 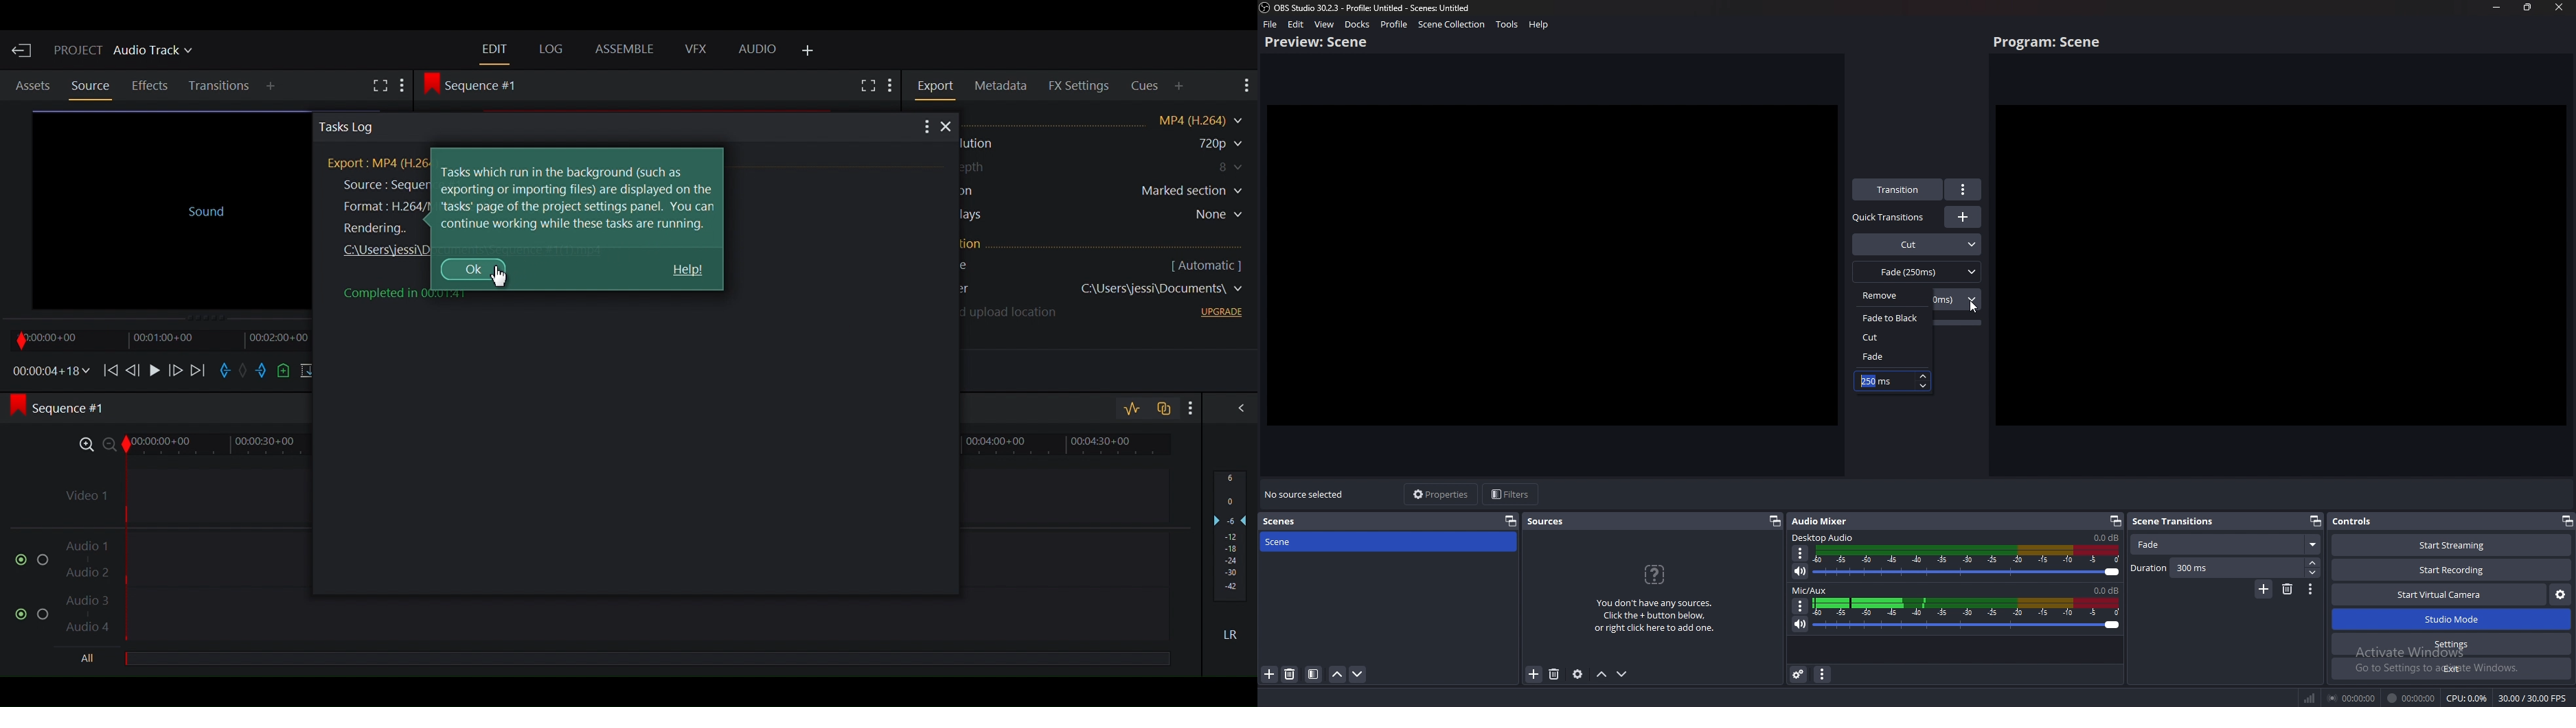 I want to click on properties, so click(x=1443, y=494).